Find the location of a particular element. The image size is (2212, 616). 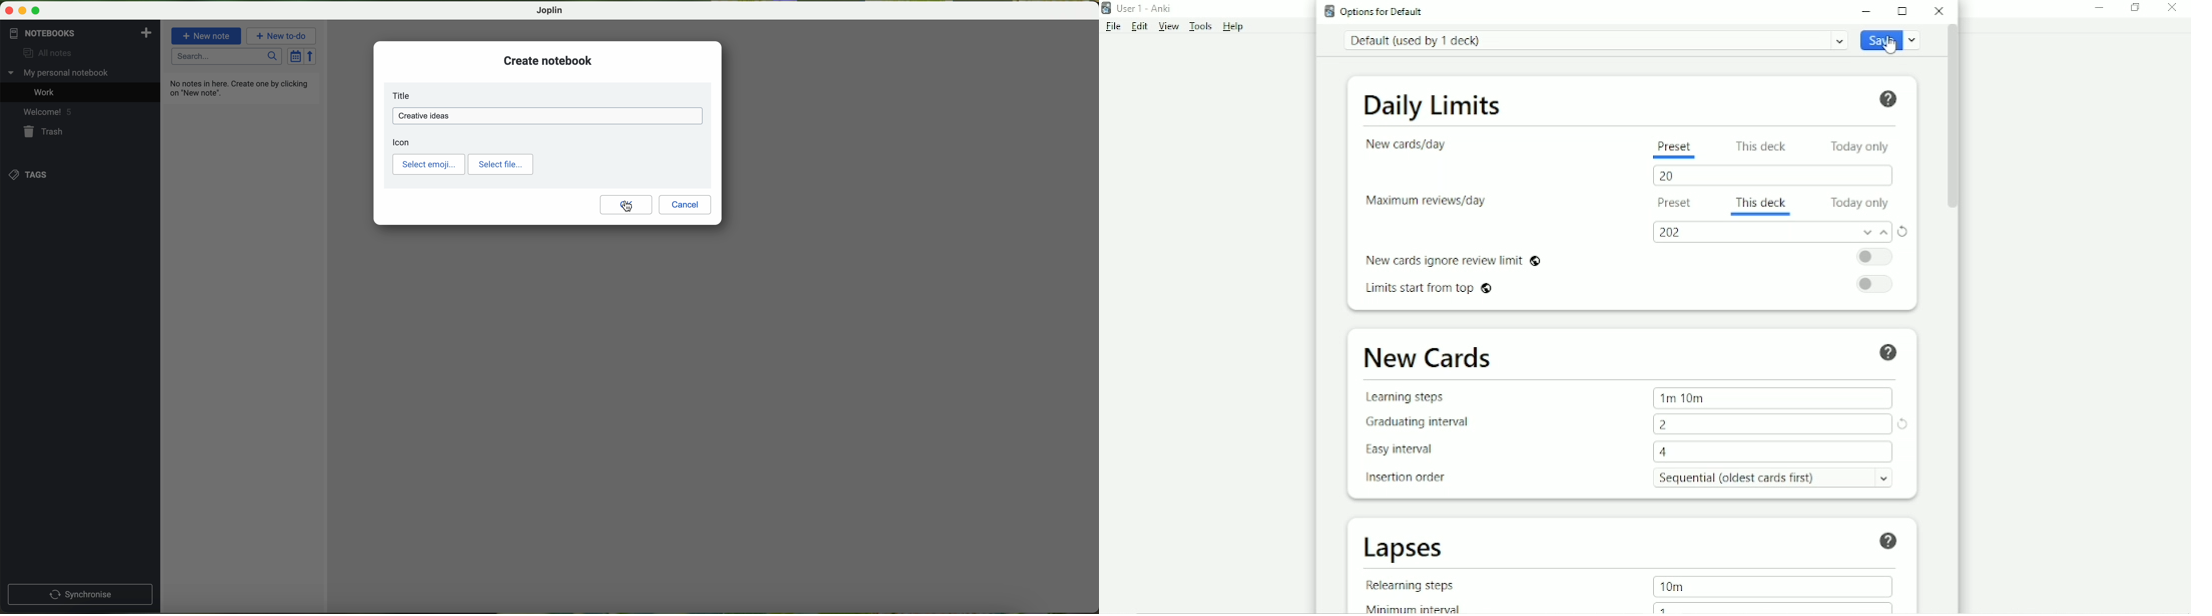

minimize is located at coordinates (24, 11).